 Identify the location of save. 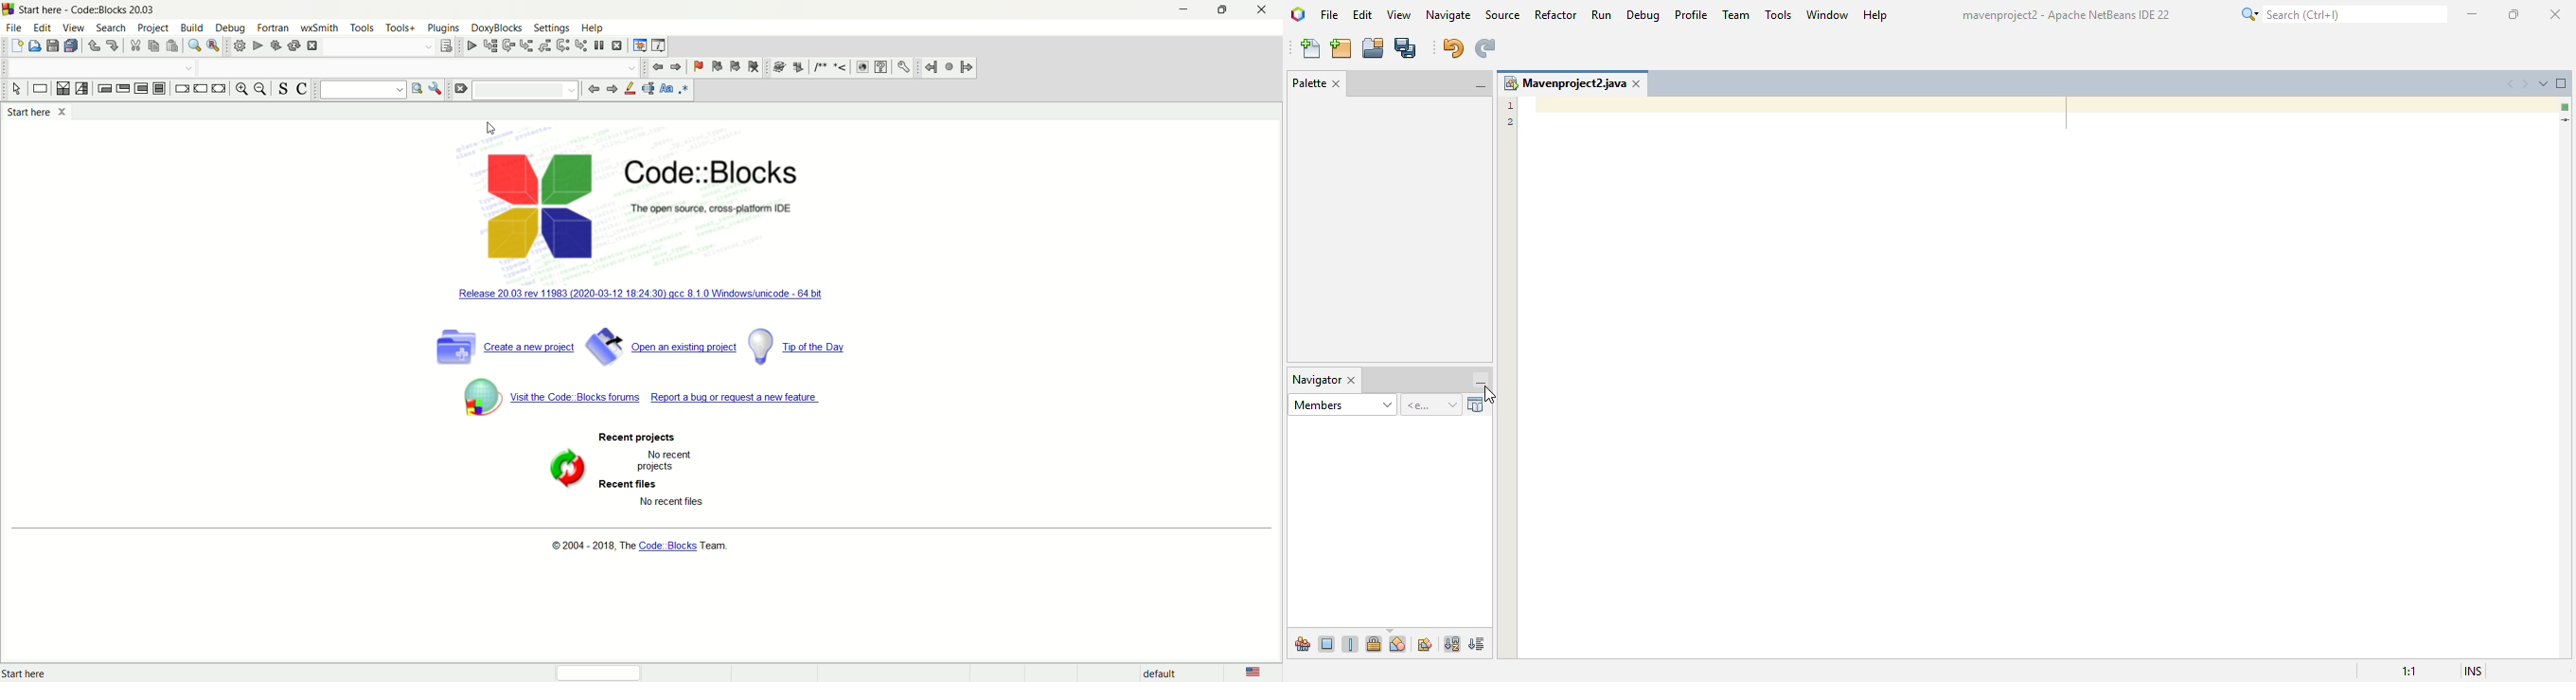
(51, 45).